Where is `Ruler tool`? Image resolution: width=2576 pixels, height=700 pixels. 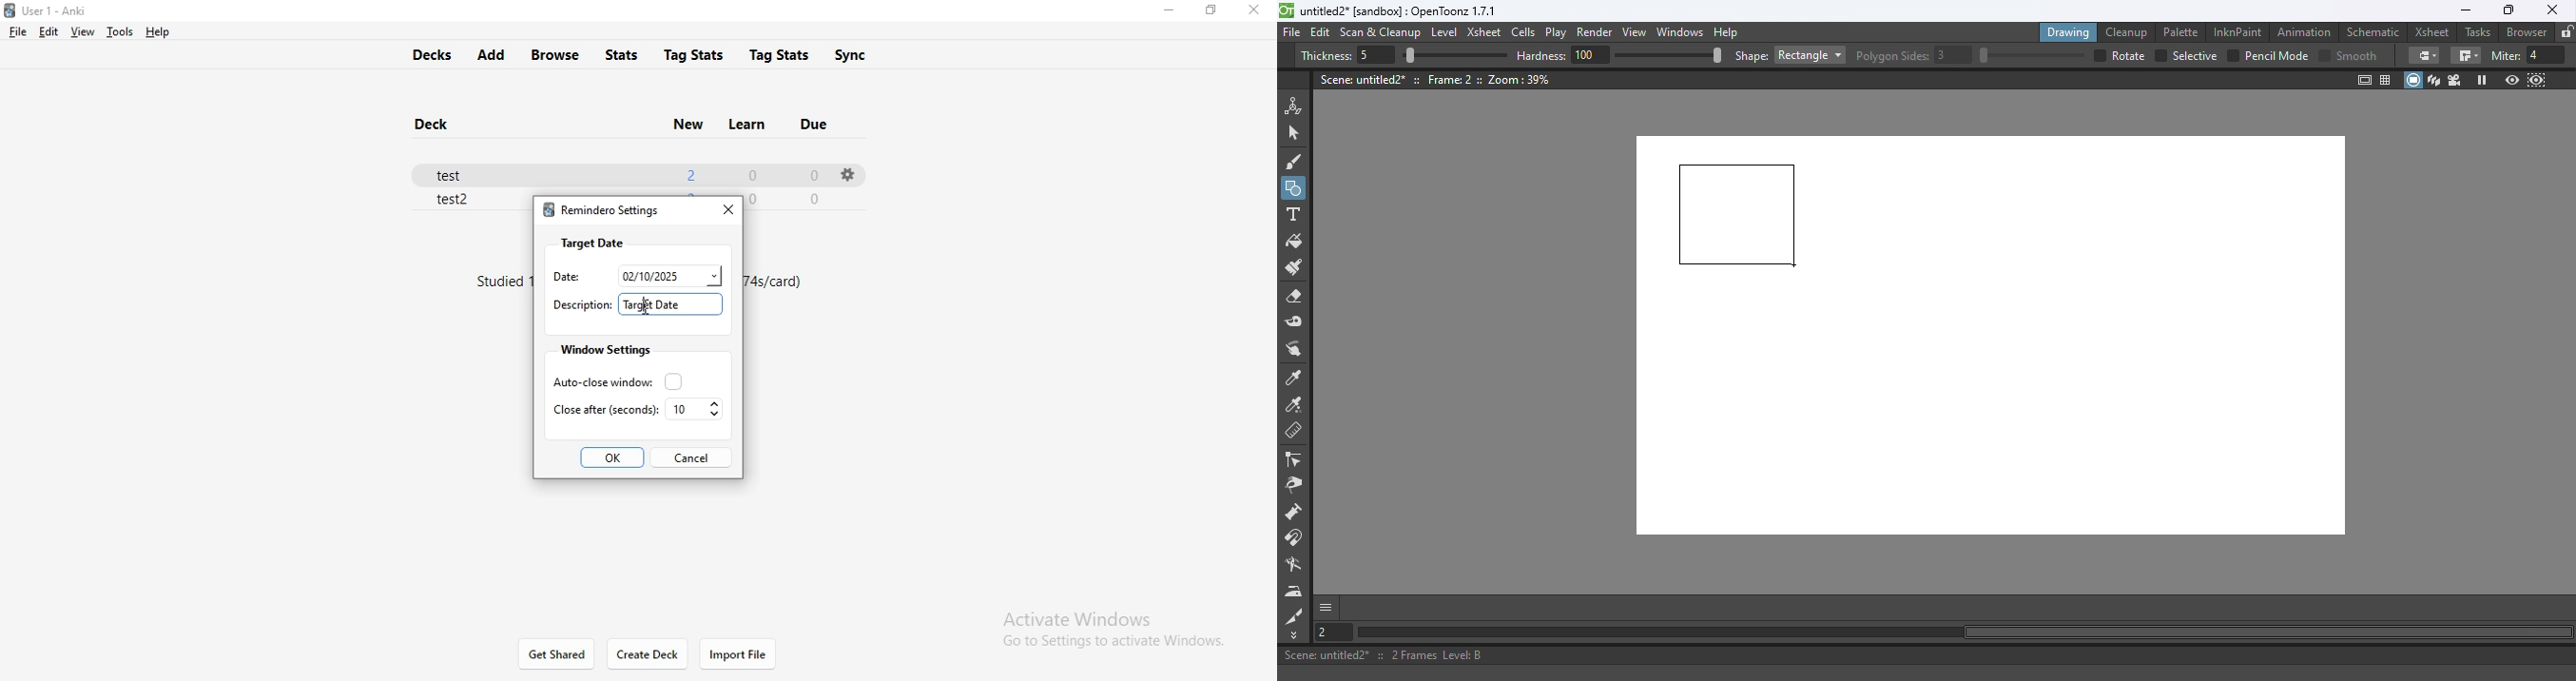 Ruler tool is located at coordinates (1294, 433).